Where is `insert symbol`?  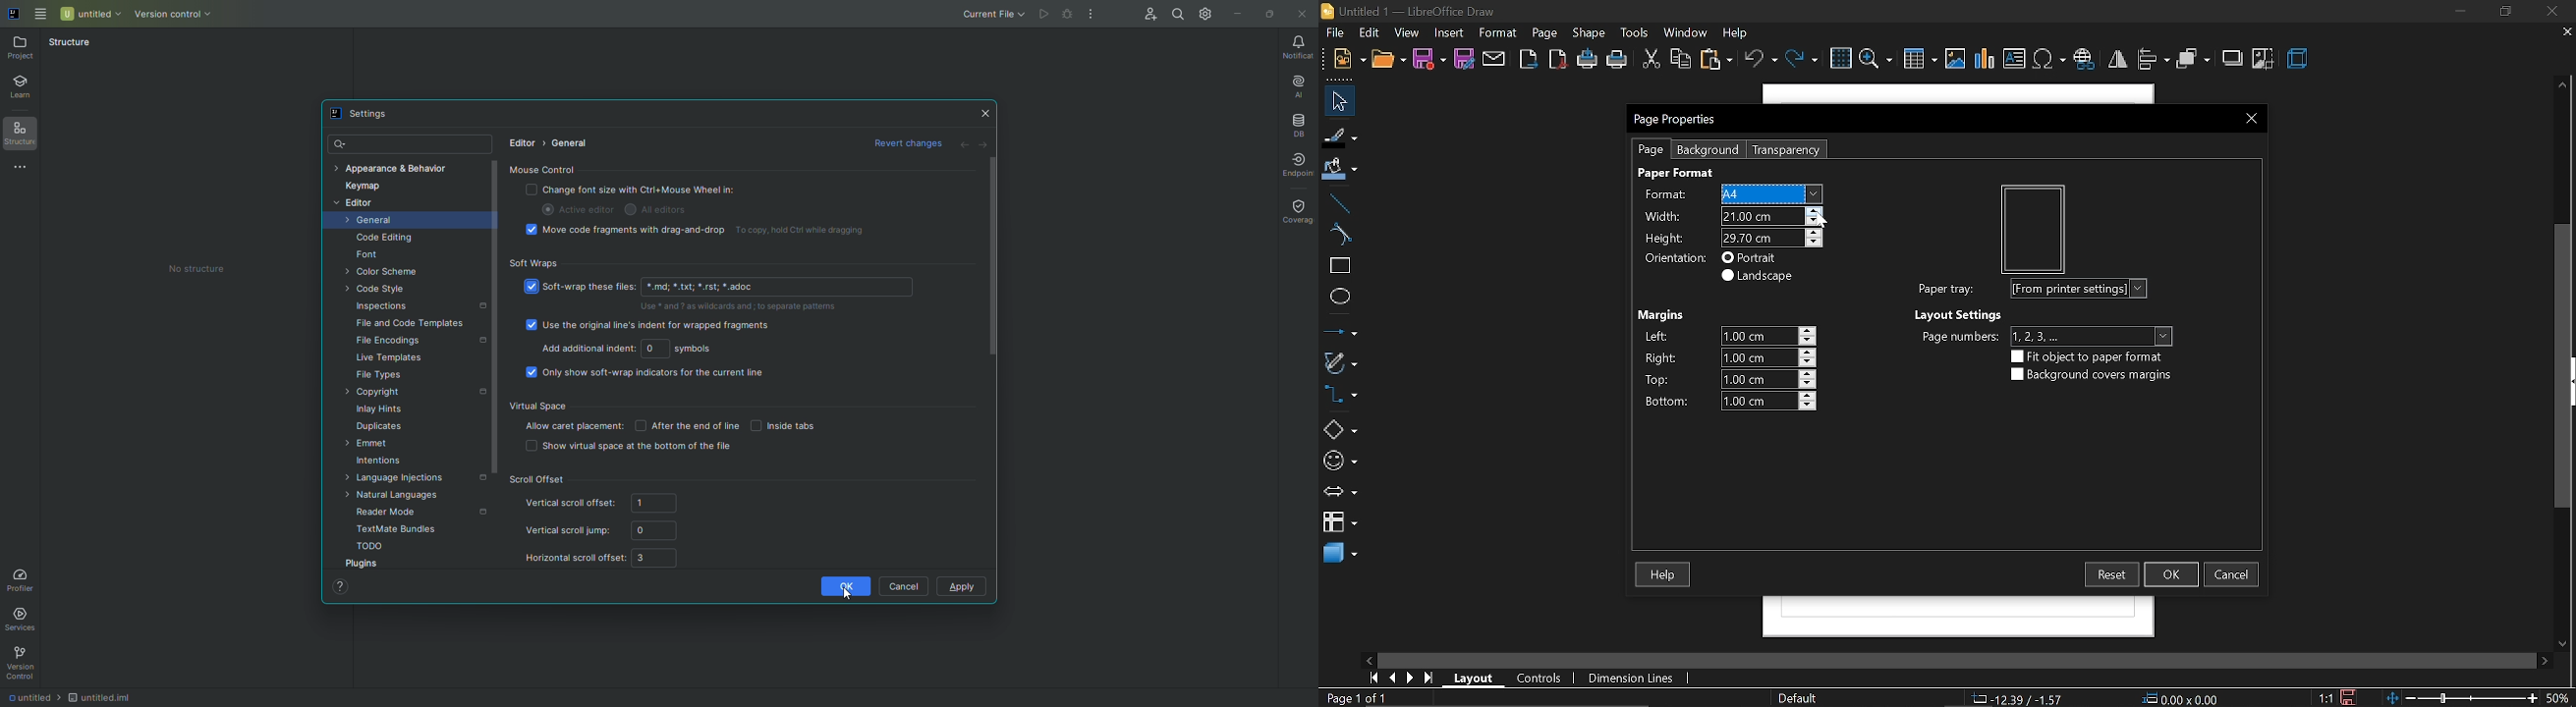
insert symbol is located at coordinates (2049, 59).